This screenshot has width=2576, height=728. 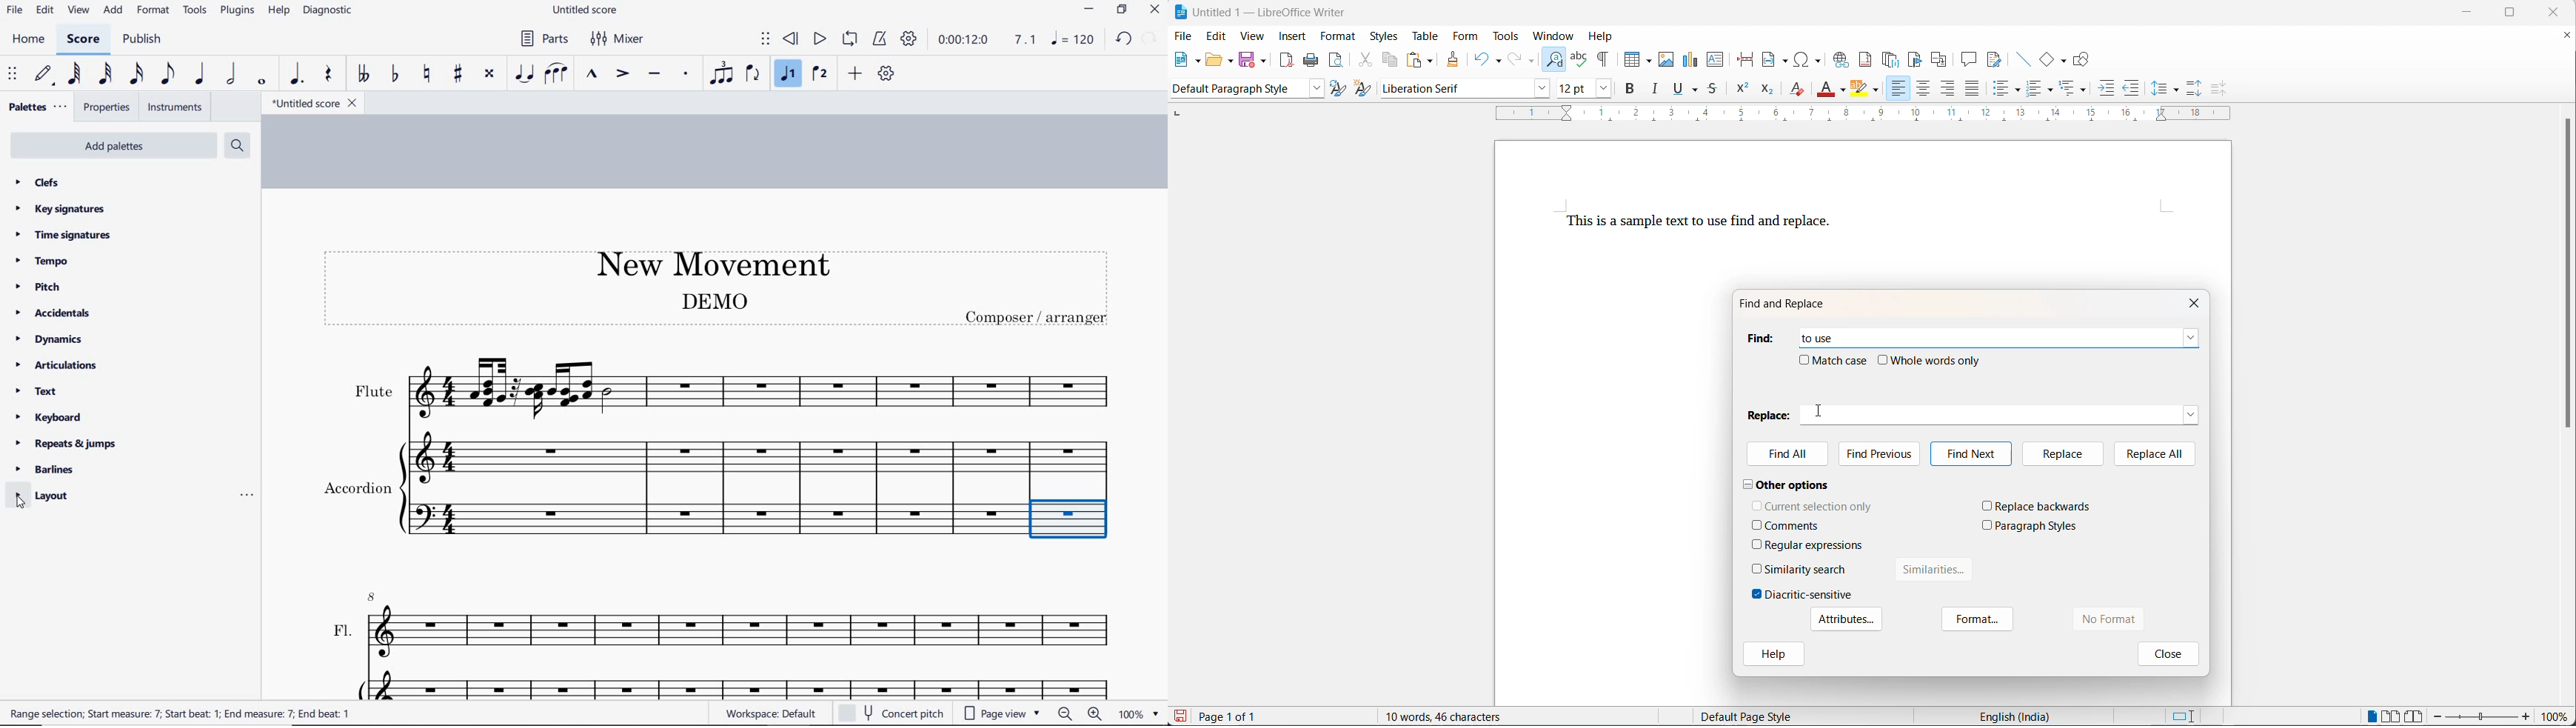 What do you see at coordinates (2474, 11) in the screenshot?
I see `minimize` at bounding box center [2474, 11].